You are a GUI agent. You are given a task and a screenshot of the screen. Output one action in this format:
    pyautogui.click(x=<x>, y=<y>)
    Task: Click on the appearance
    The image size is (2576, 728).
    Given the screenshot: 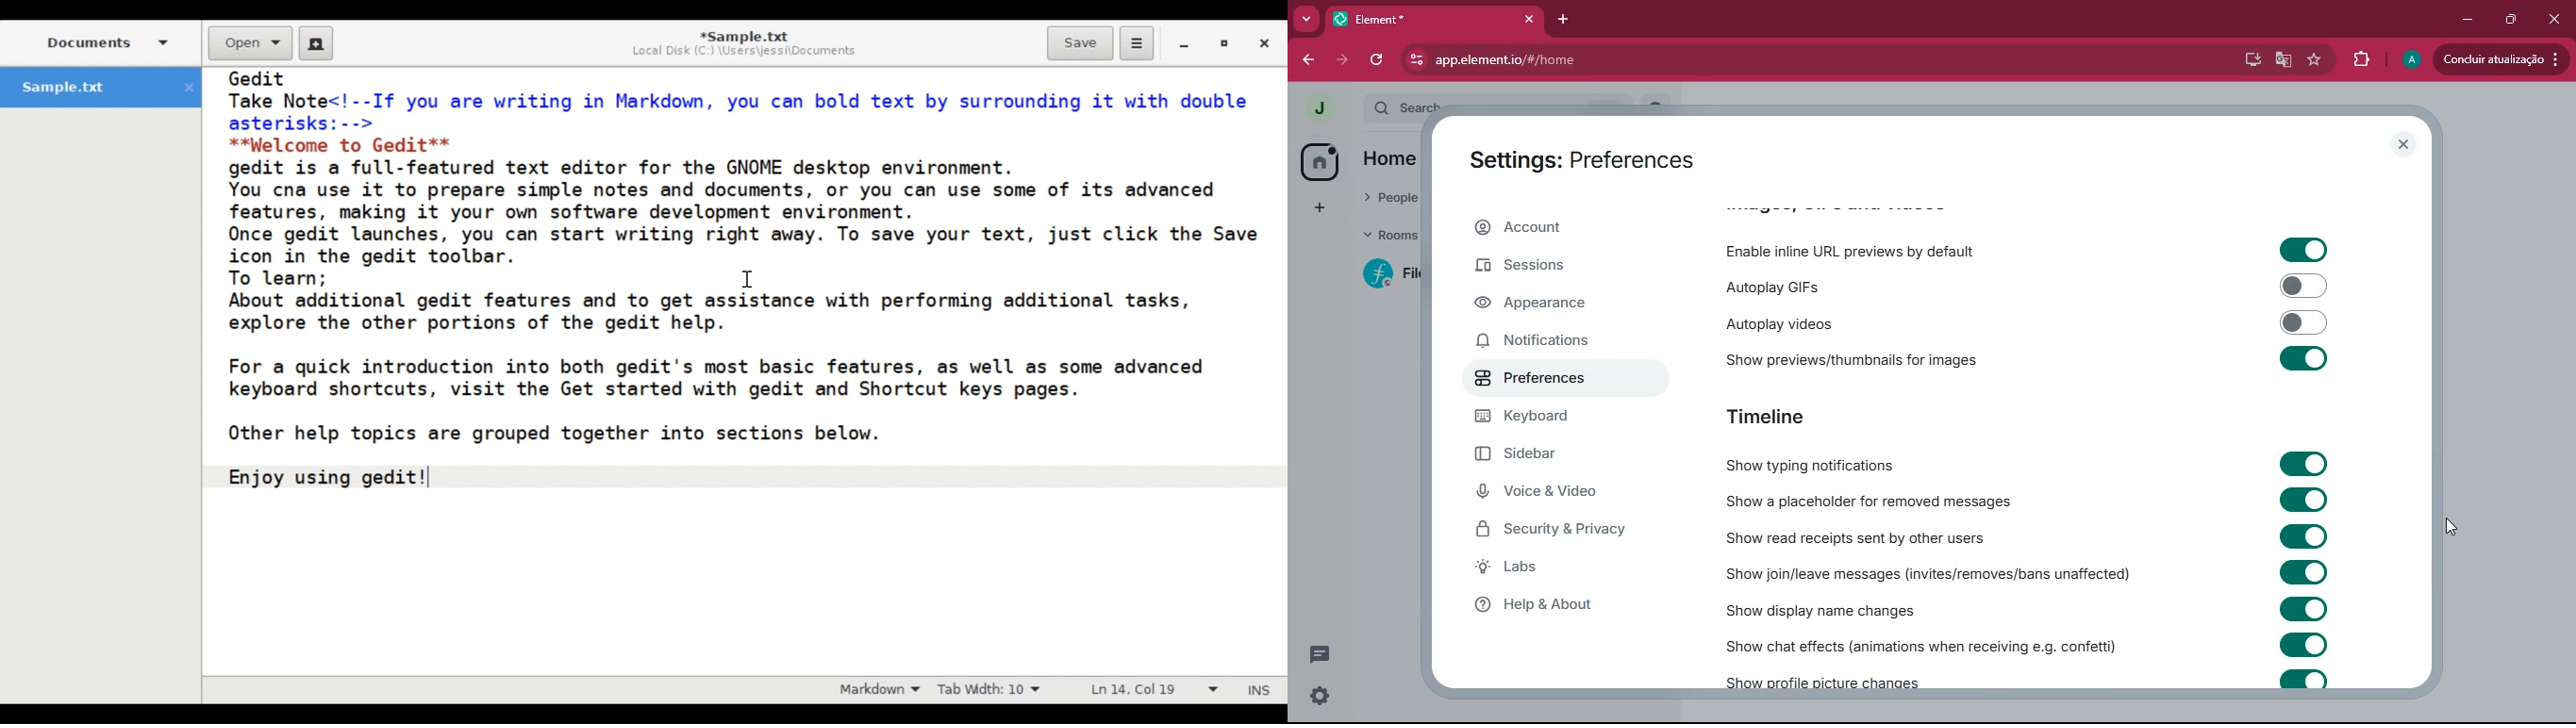 What is the action you would take?
    pyautogui.click(x=1543, y=303)
    